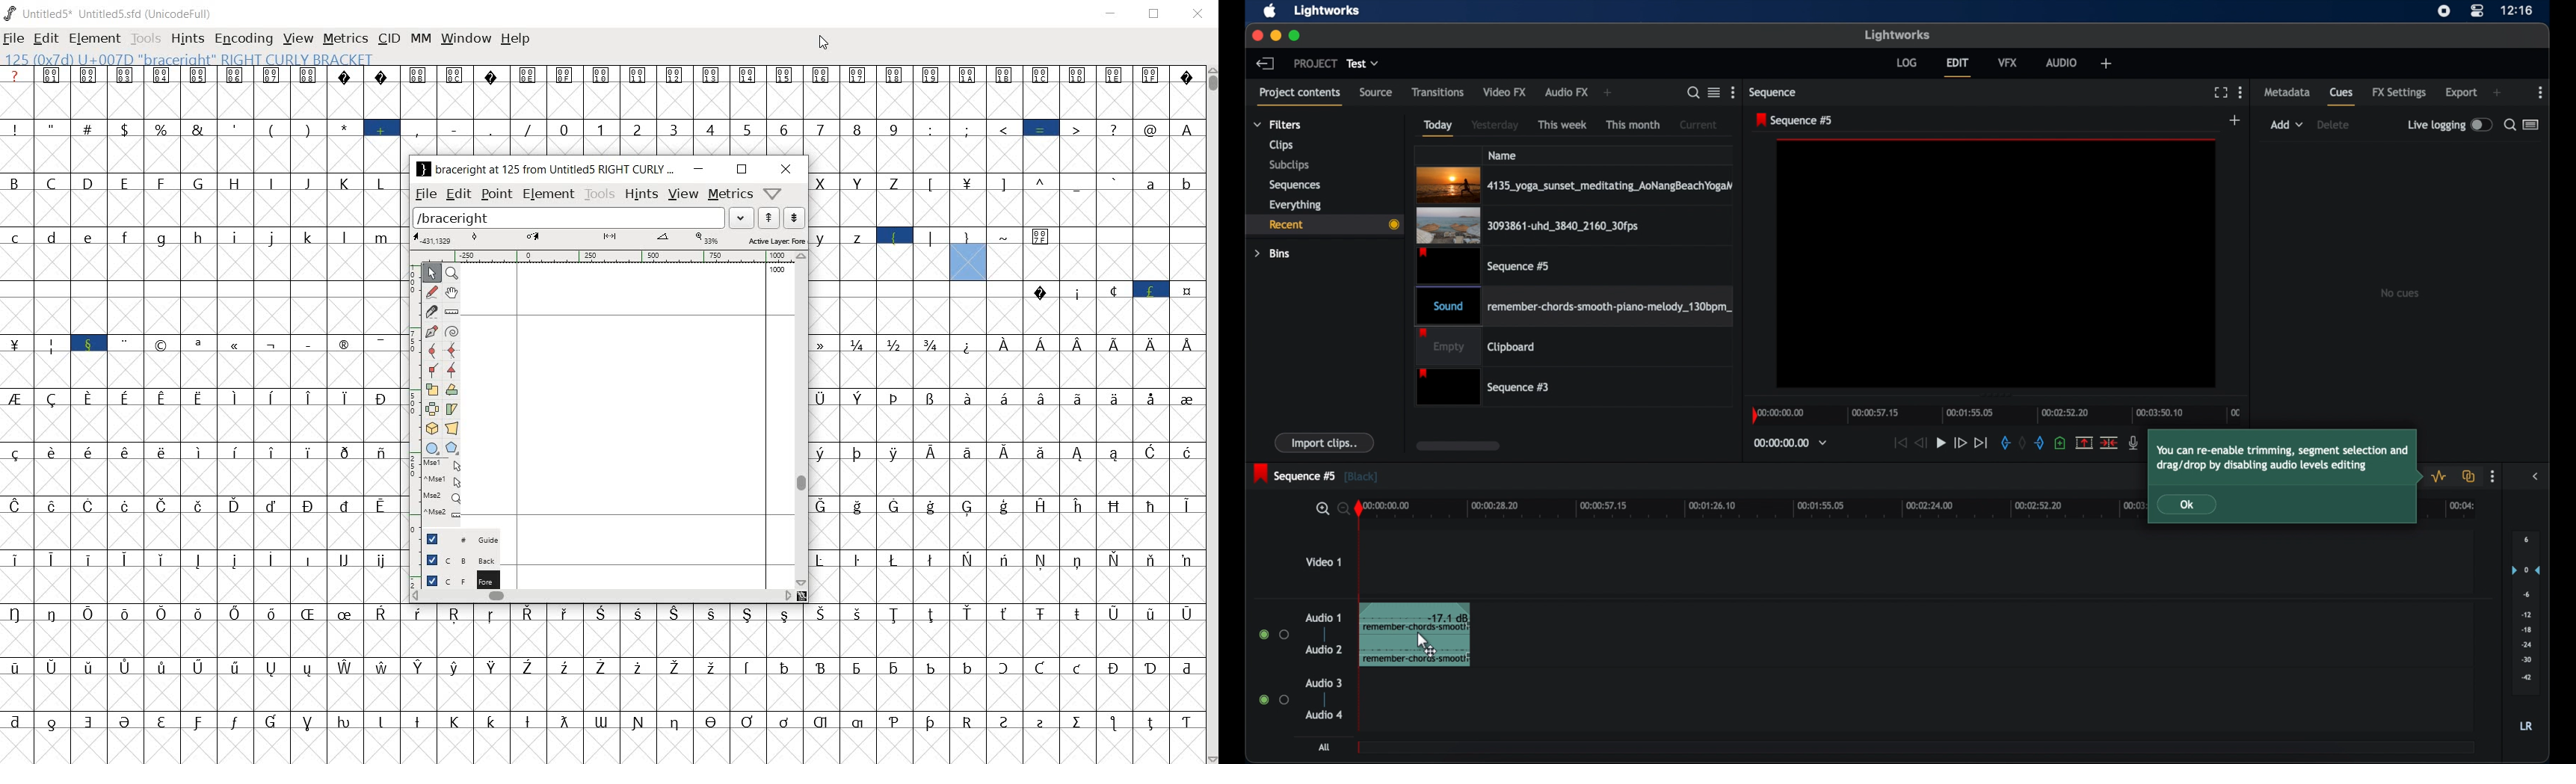 This screenshot has height=784, width=2576. Describe the element at coordinates (431, 290) in the screenshot. I see `draw a freehand curve` at that location.